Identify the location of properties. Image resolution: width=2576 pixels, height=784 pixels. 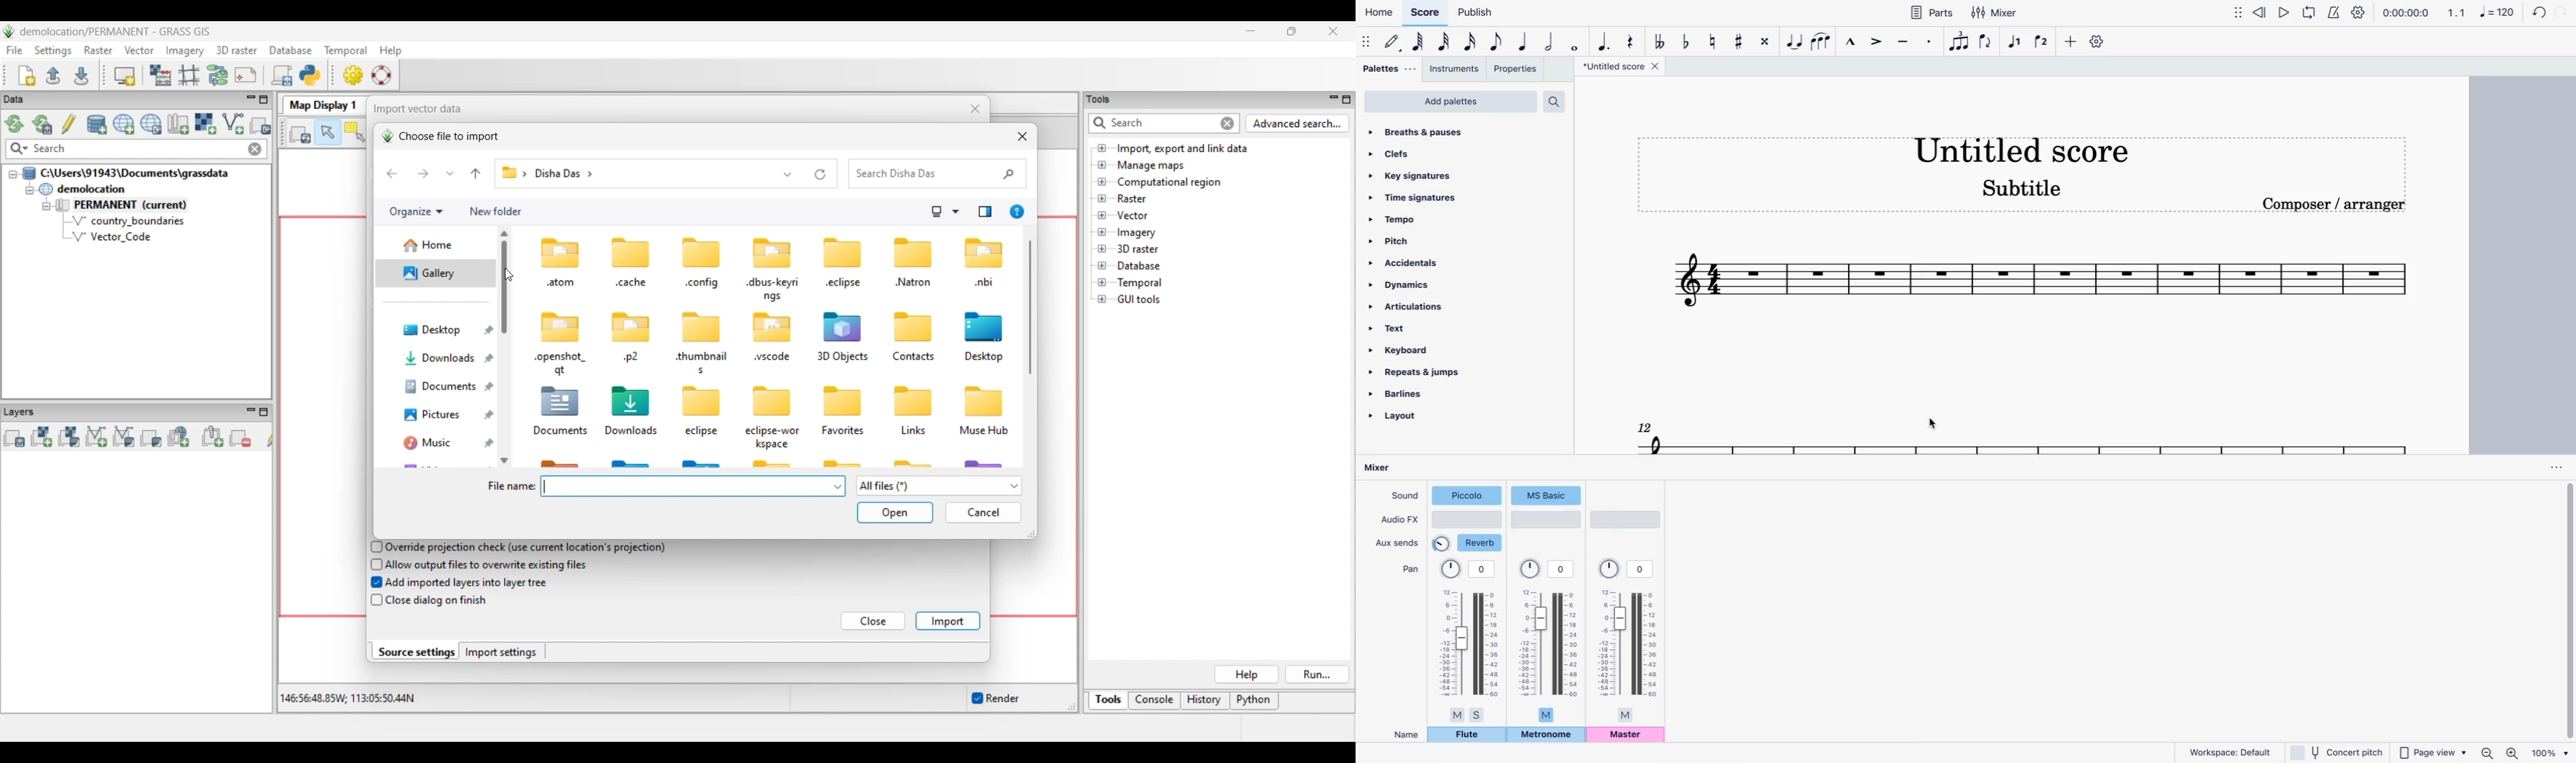
(1517, 70).